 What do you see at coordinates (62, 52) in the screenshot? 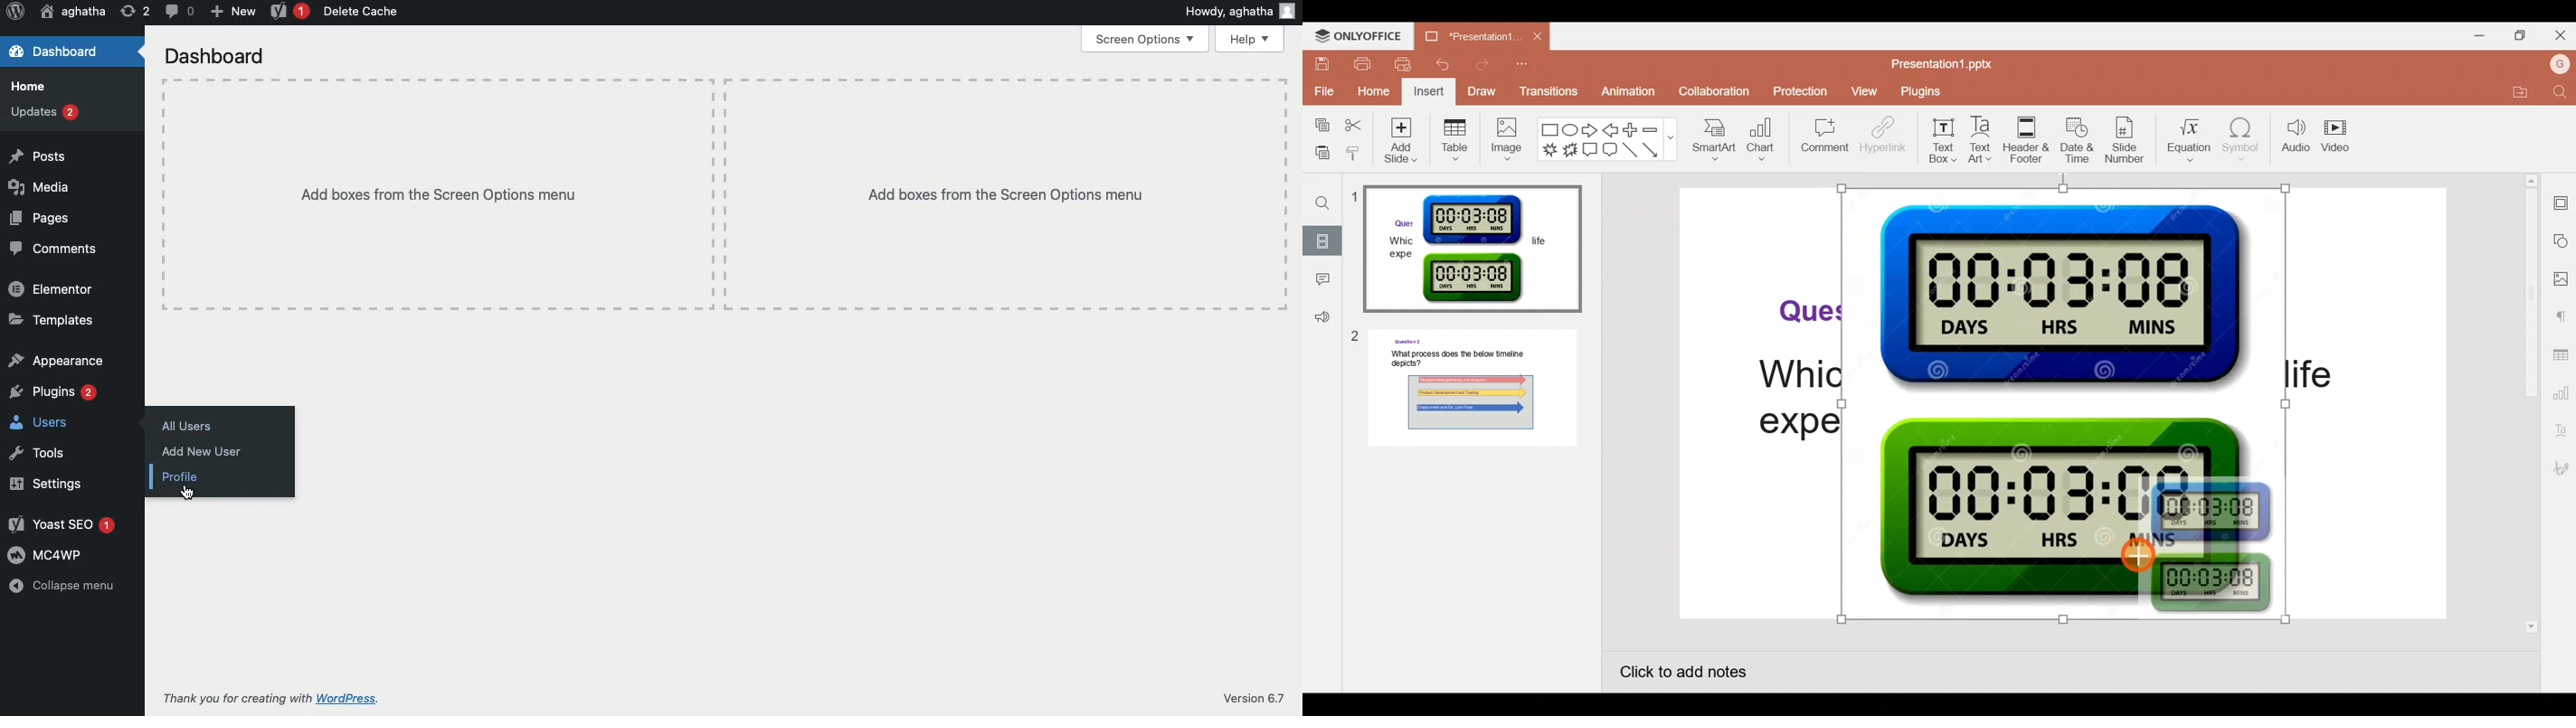
I see `Dashboard` at bounding box center [62, 52].